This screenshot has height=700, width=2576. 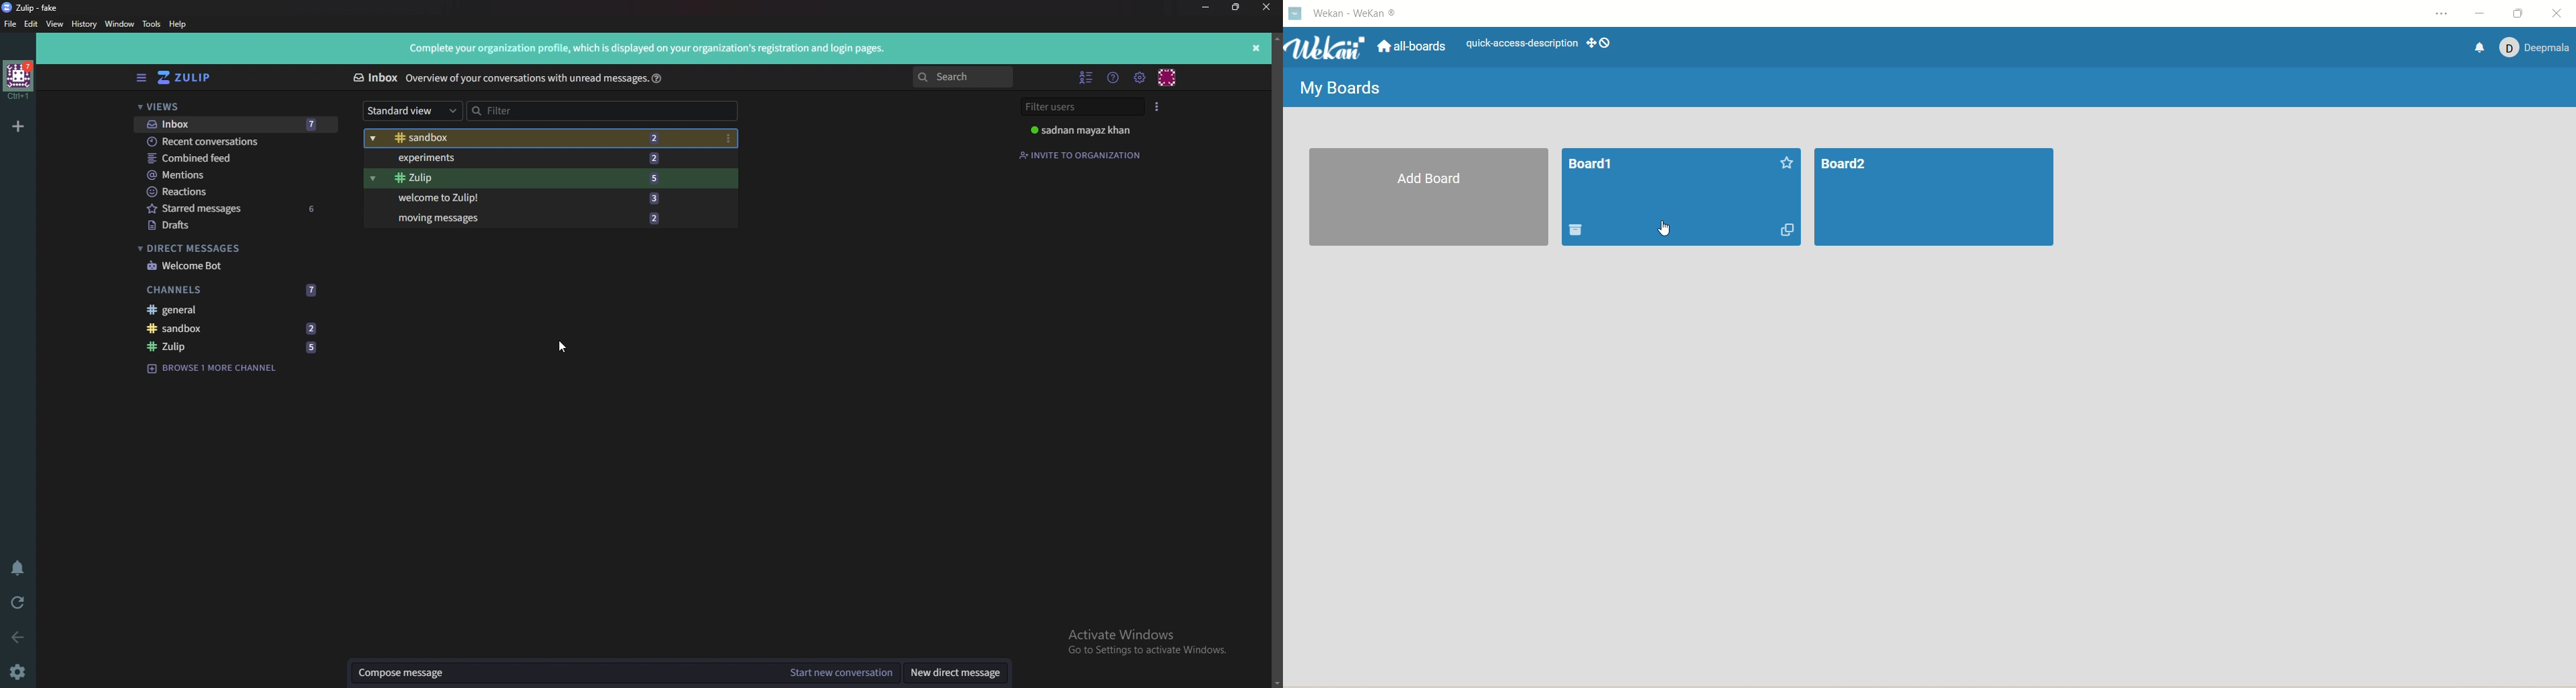 I want to click on edit, so click(x=30, y=25).